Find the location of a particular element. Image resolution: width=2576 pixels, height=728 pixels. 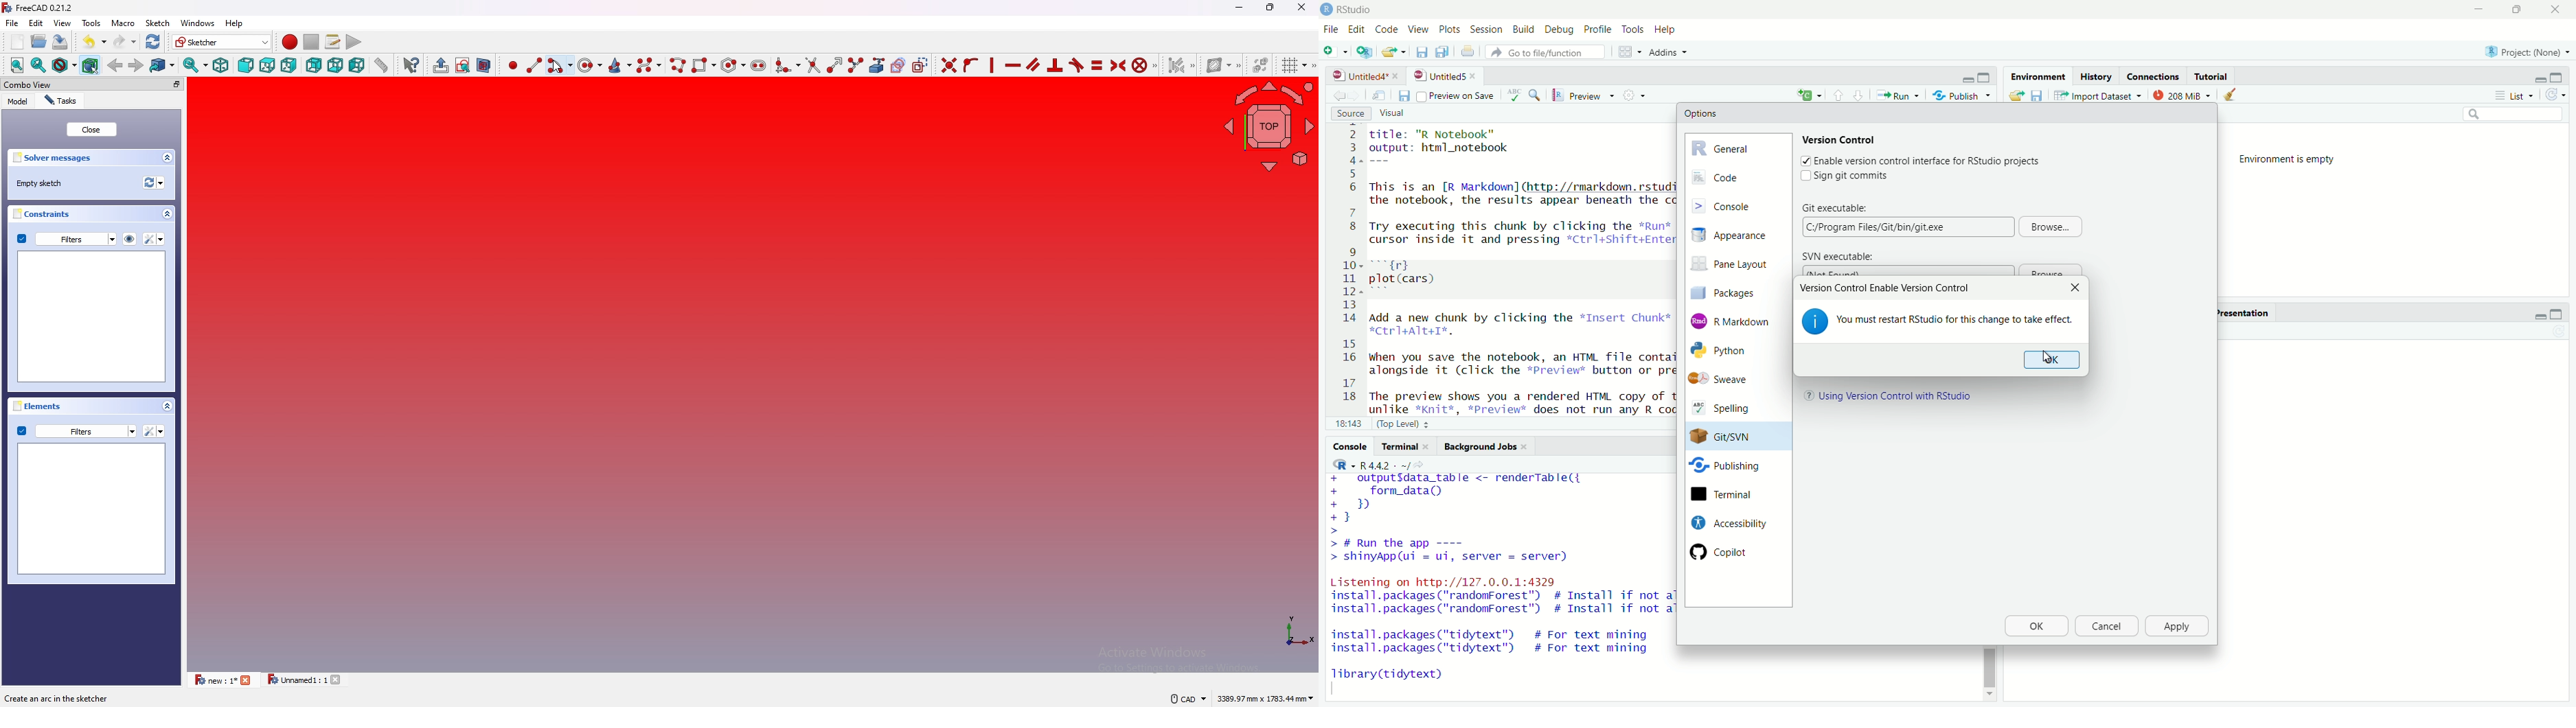

Unnamed1 : 1 is located at coordinates (295, 680).